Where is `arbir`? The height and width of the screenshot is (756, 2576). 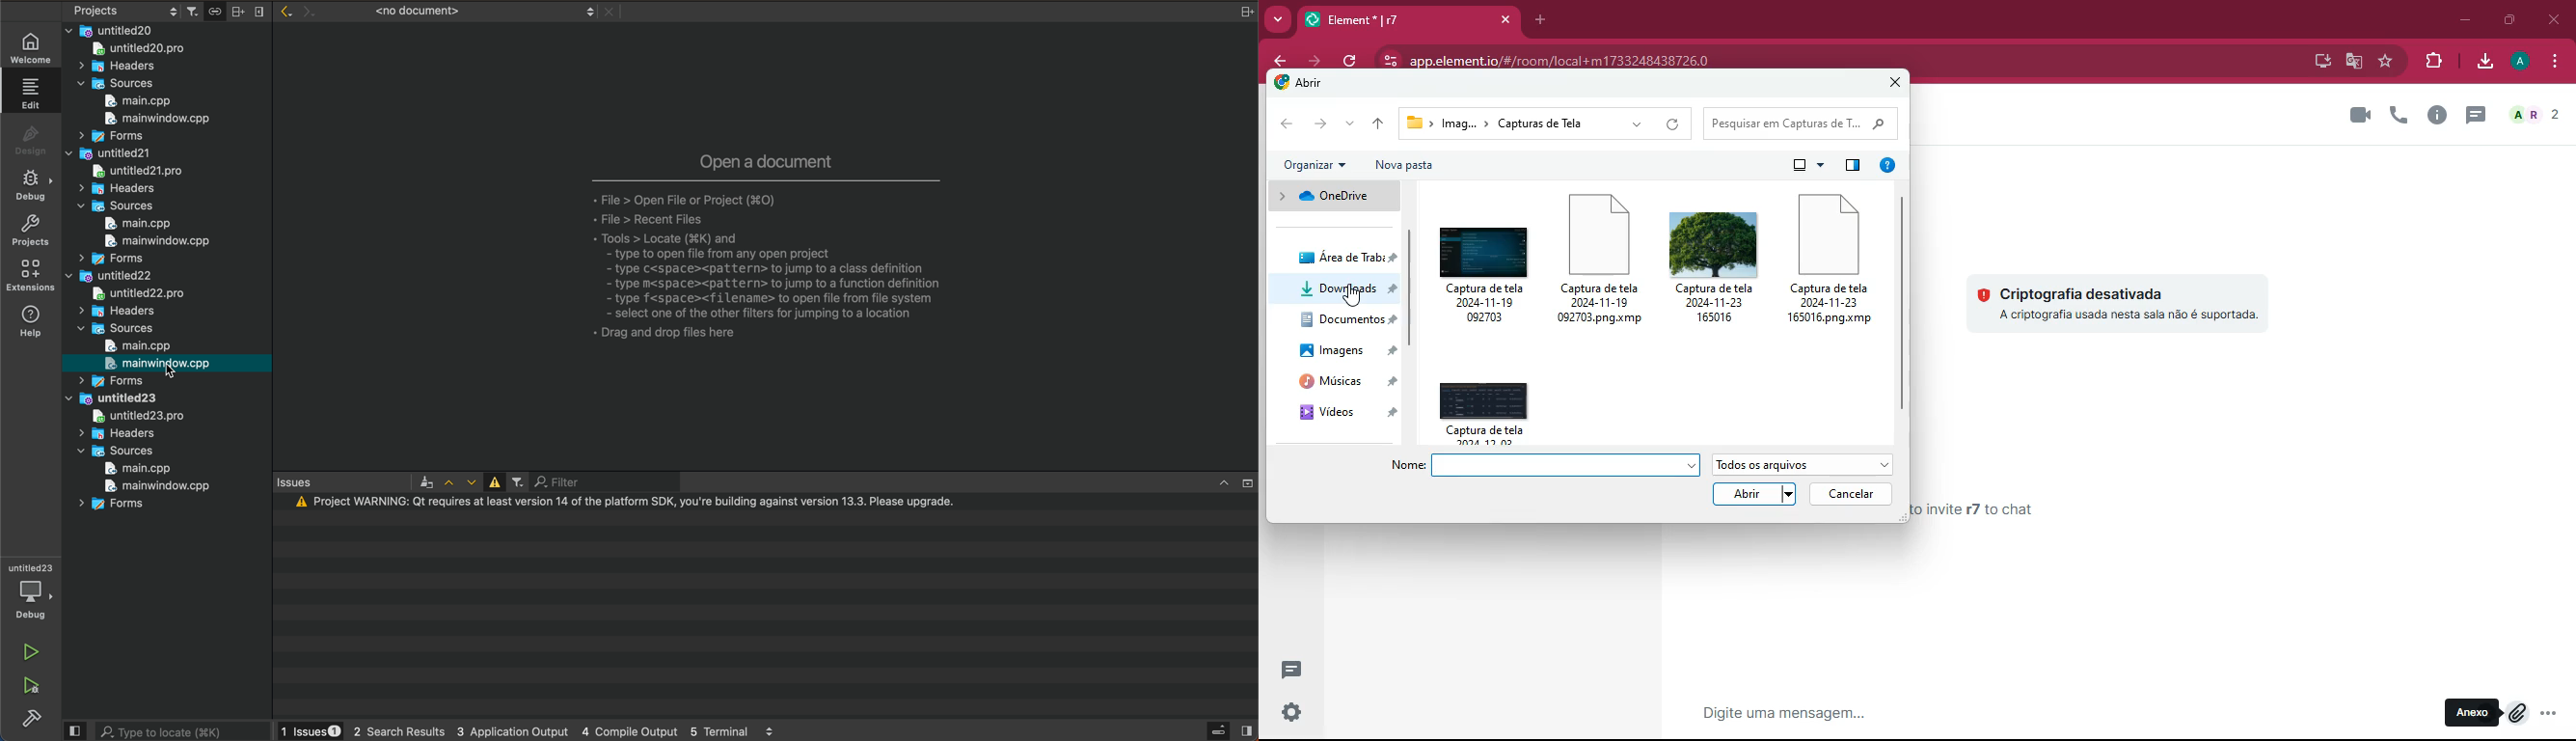
arbir is located at coordinates (1309, 89).